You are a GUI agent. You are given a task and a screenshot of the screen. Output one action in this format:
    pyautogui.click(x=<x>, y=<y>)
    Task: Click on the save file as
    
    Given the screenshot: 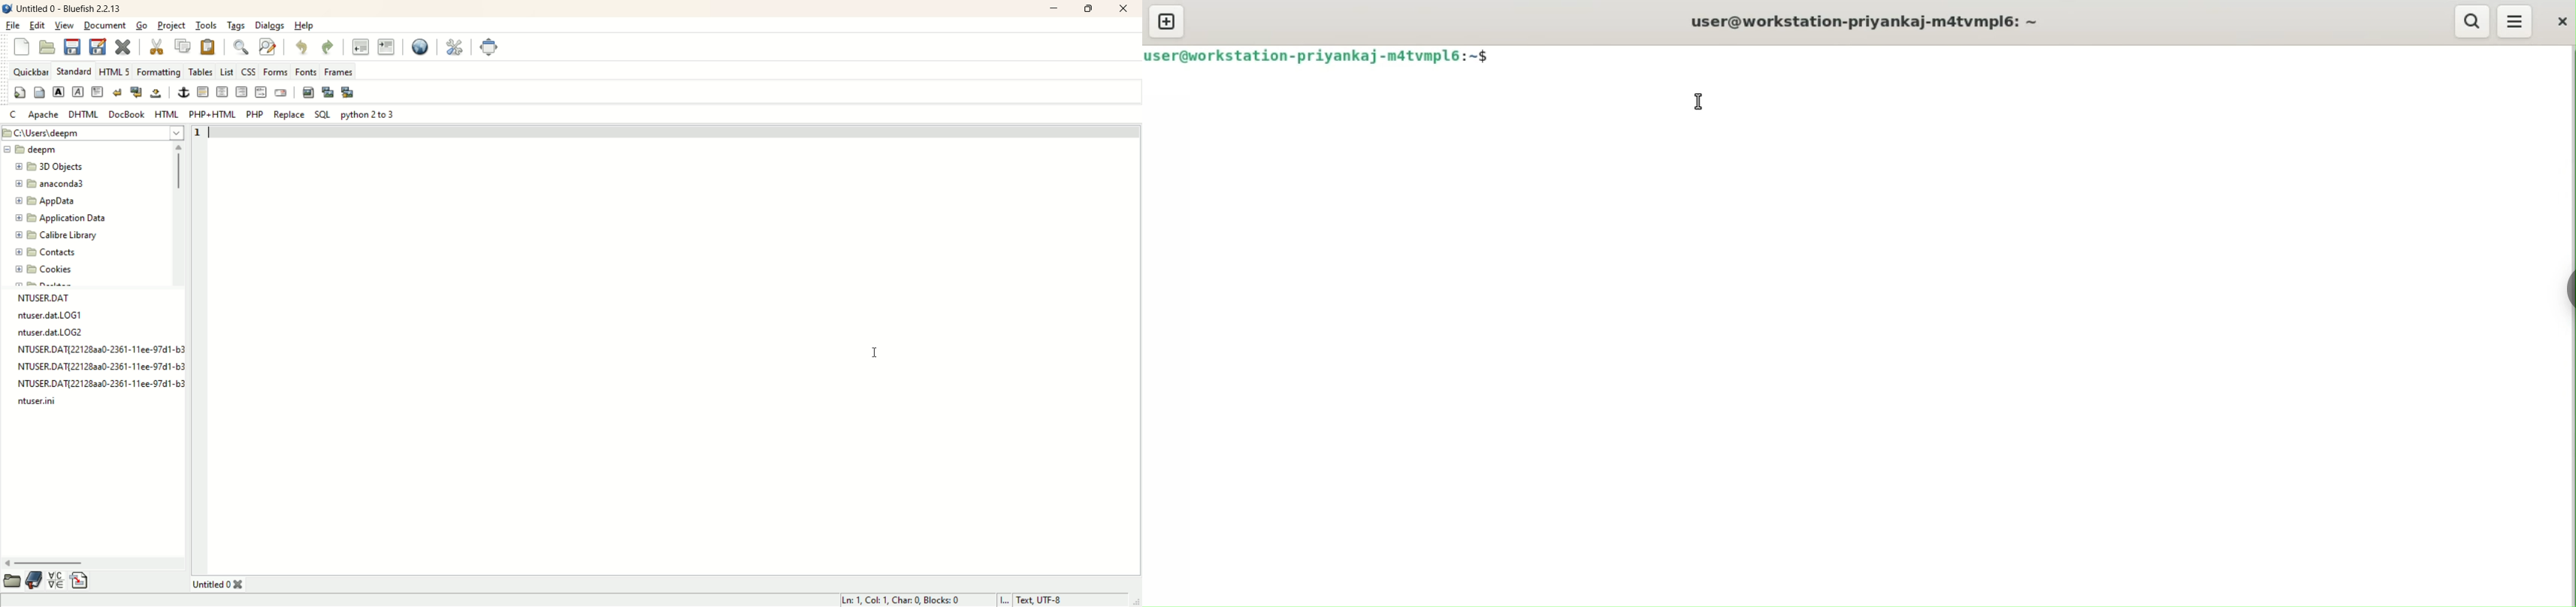 What is the action you would take?
    pyautogui.click(x=97, y=46)
    